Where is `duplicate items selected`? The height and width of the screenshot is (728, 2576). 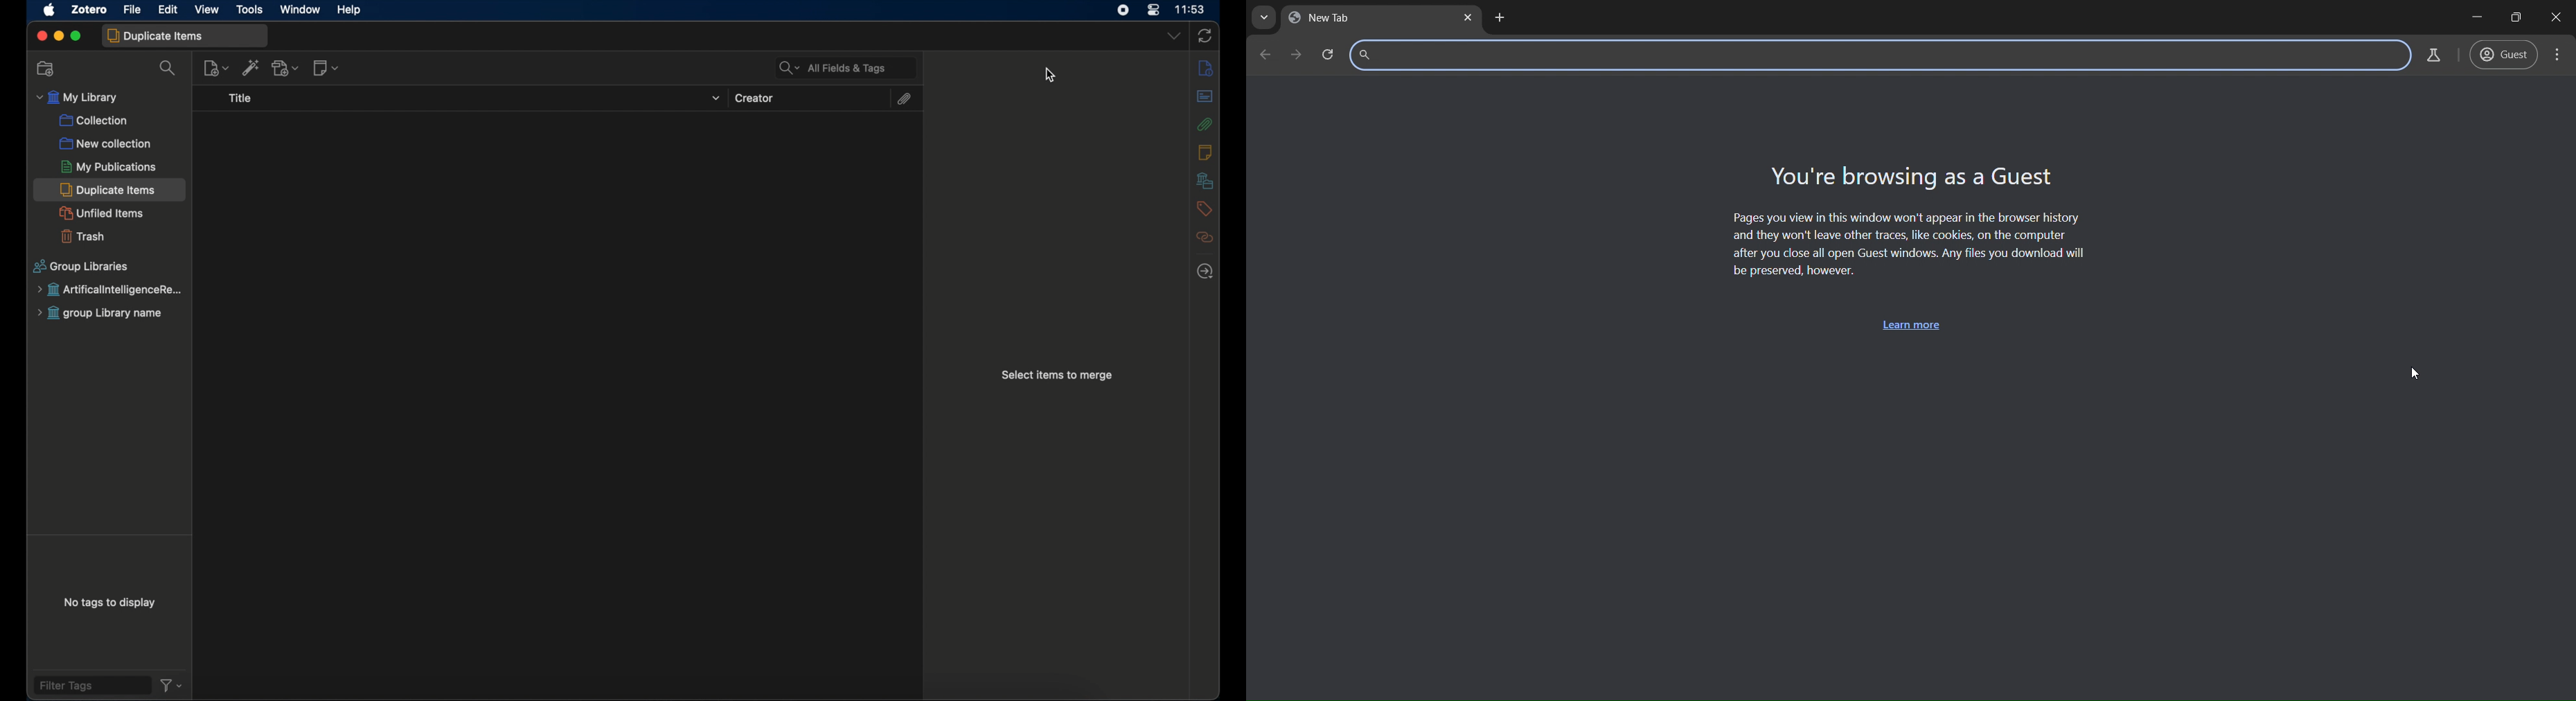 duplicate items selected is located at coordinates (110, 190).